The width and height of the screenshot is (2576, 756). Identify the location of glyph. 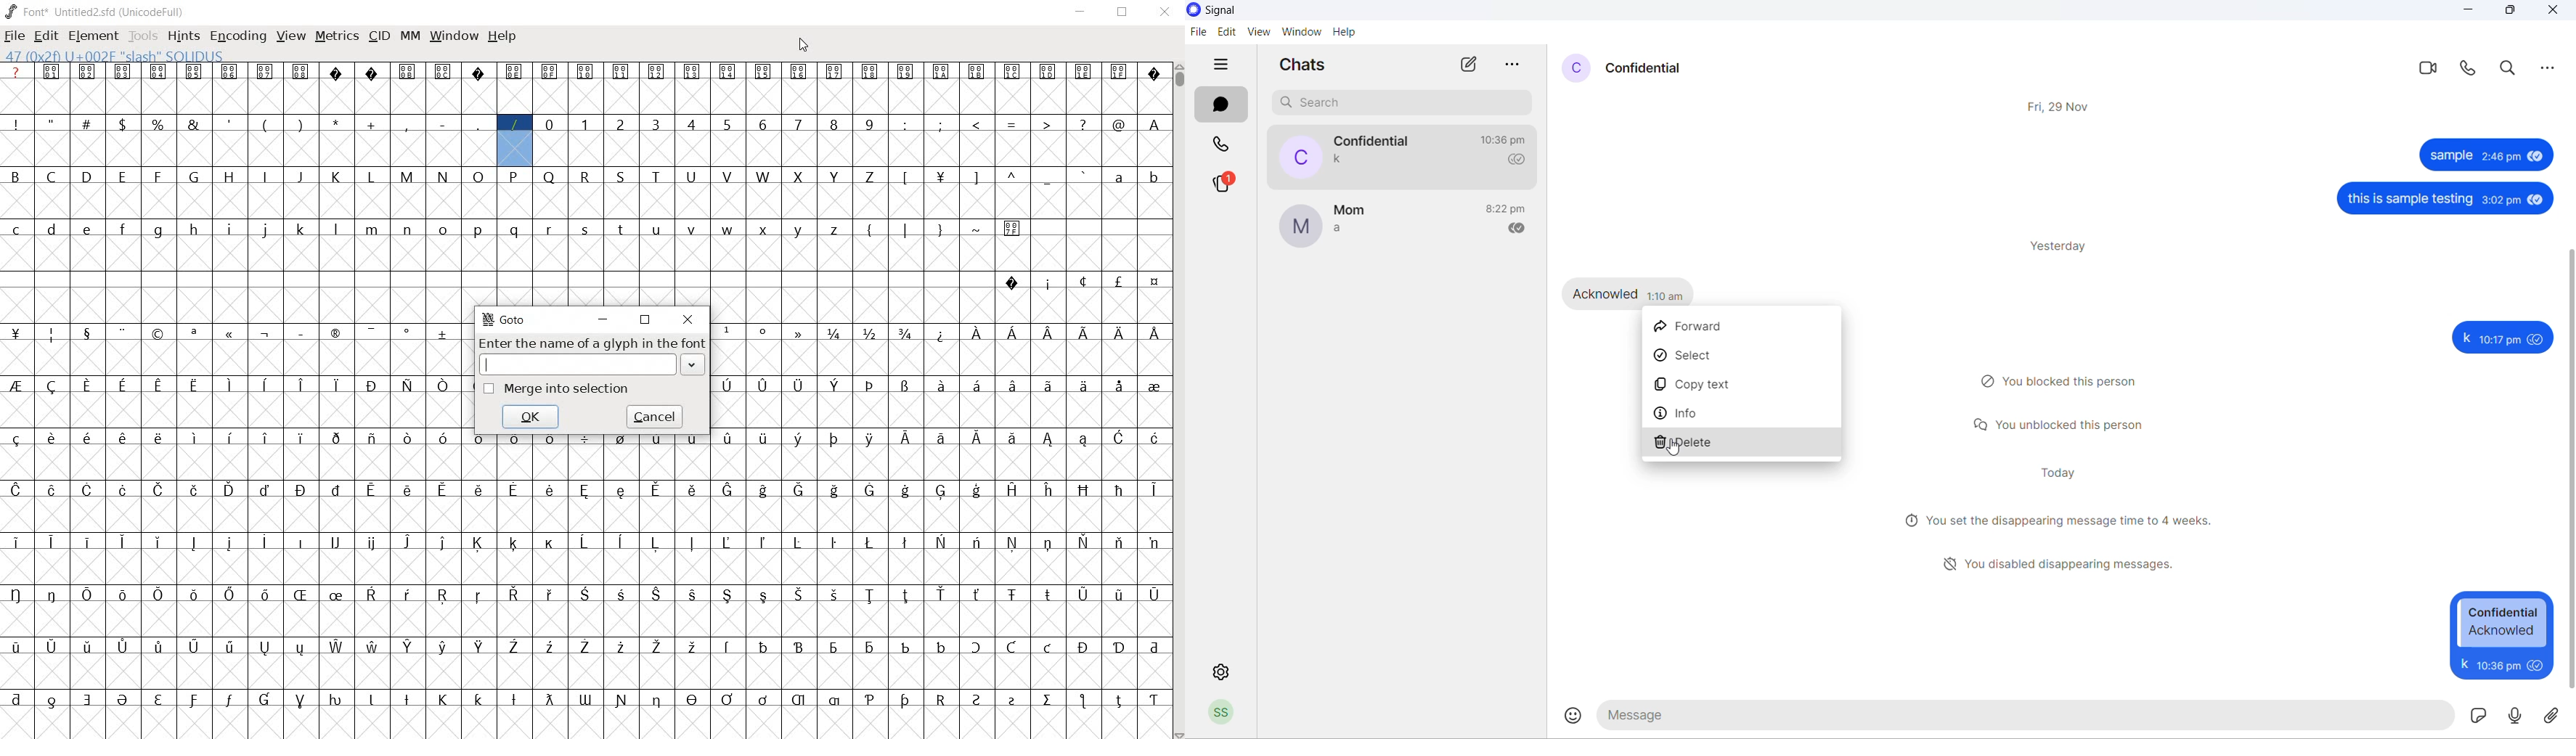
(1120, 386).